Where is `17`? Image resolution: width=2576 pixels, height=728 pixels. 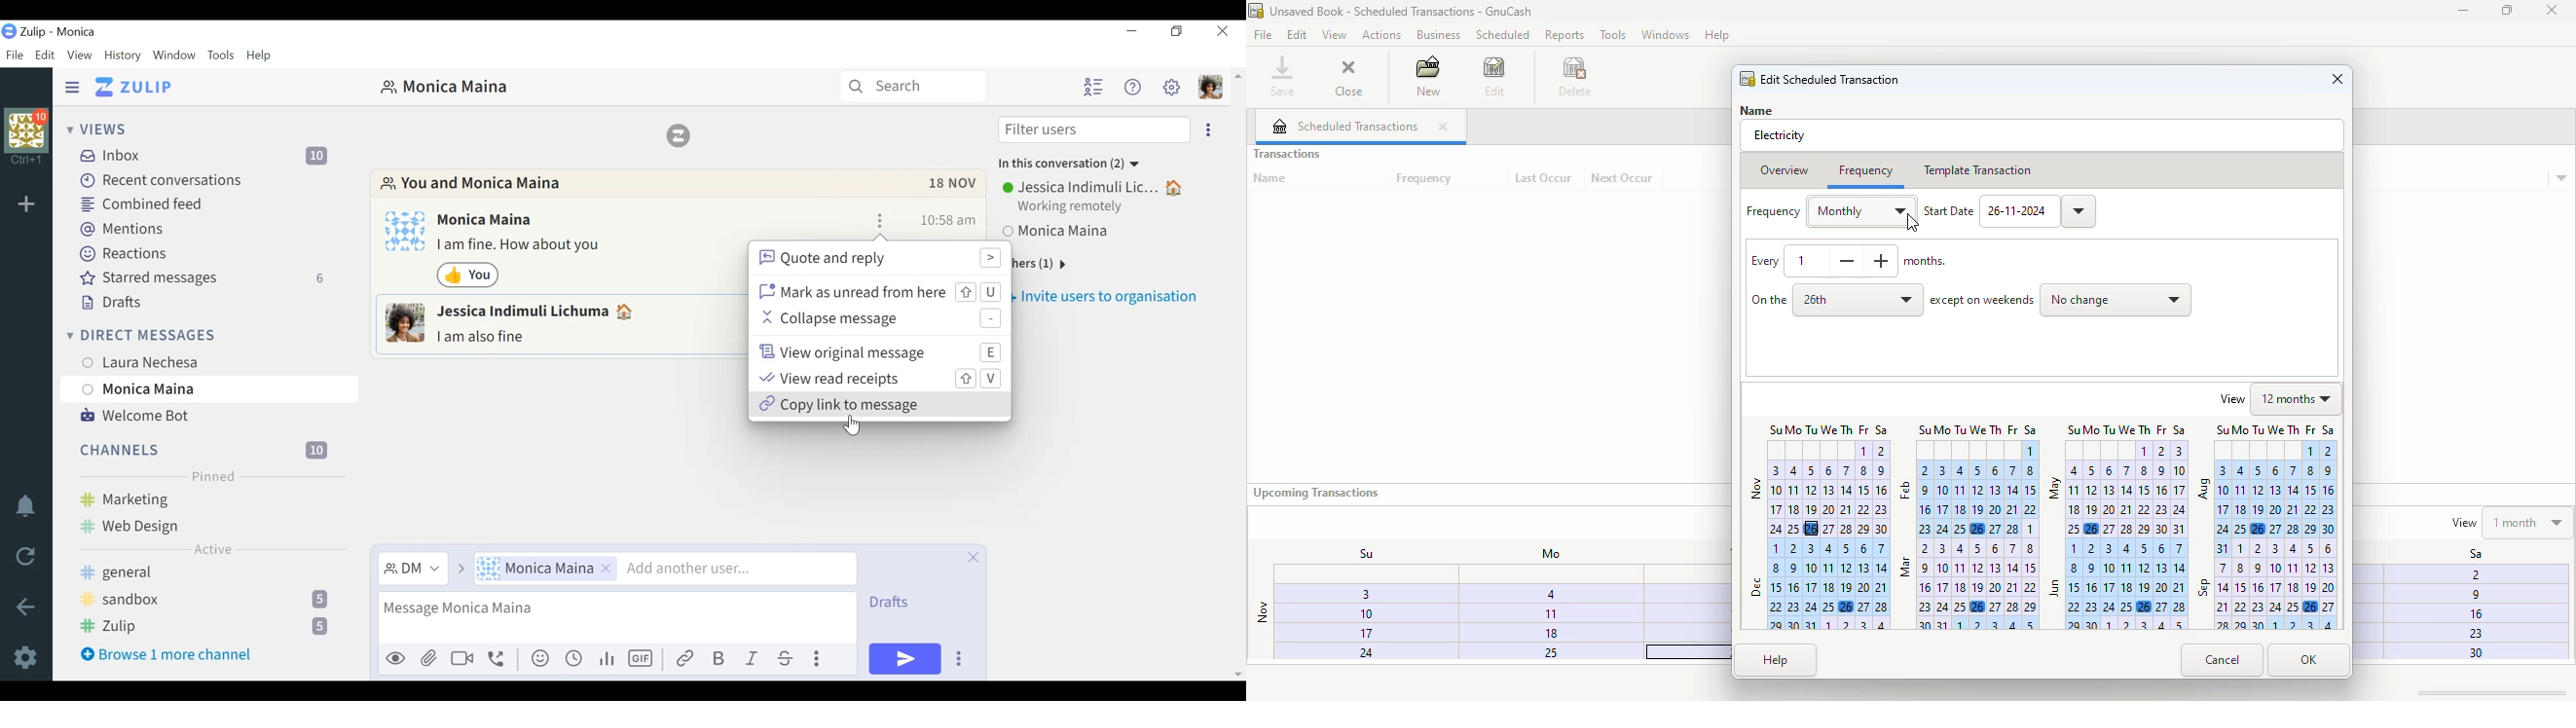
17 is located at coordinates (1347, 635).